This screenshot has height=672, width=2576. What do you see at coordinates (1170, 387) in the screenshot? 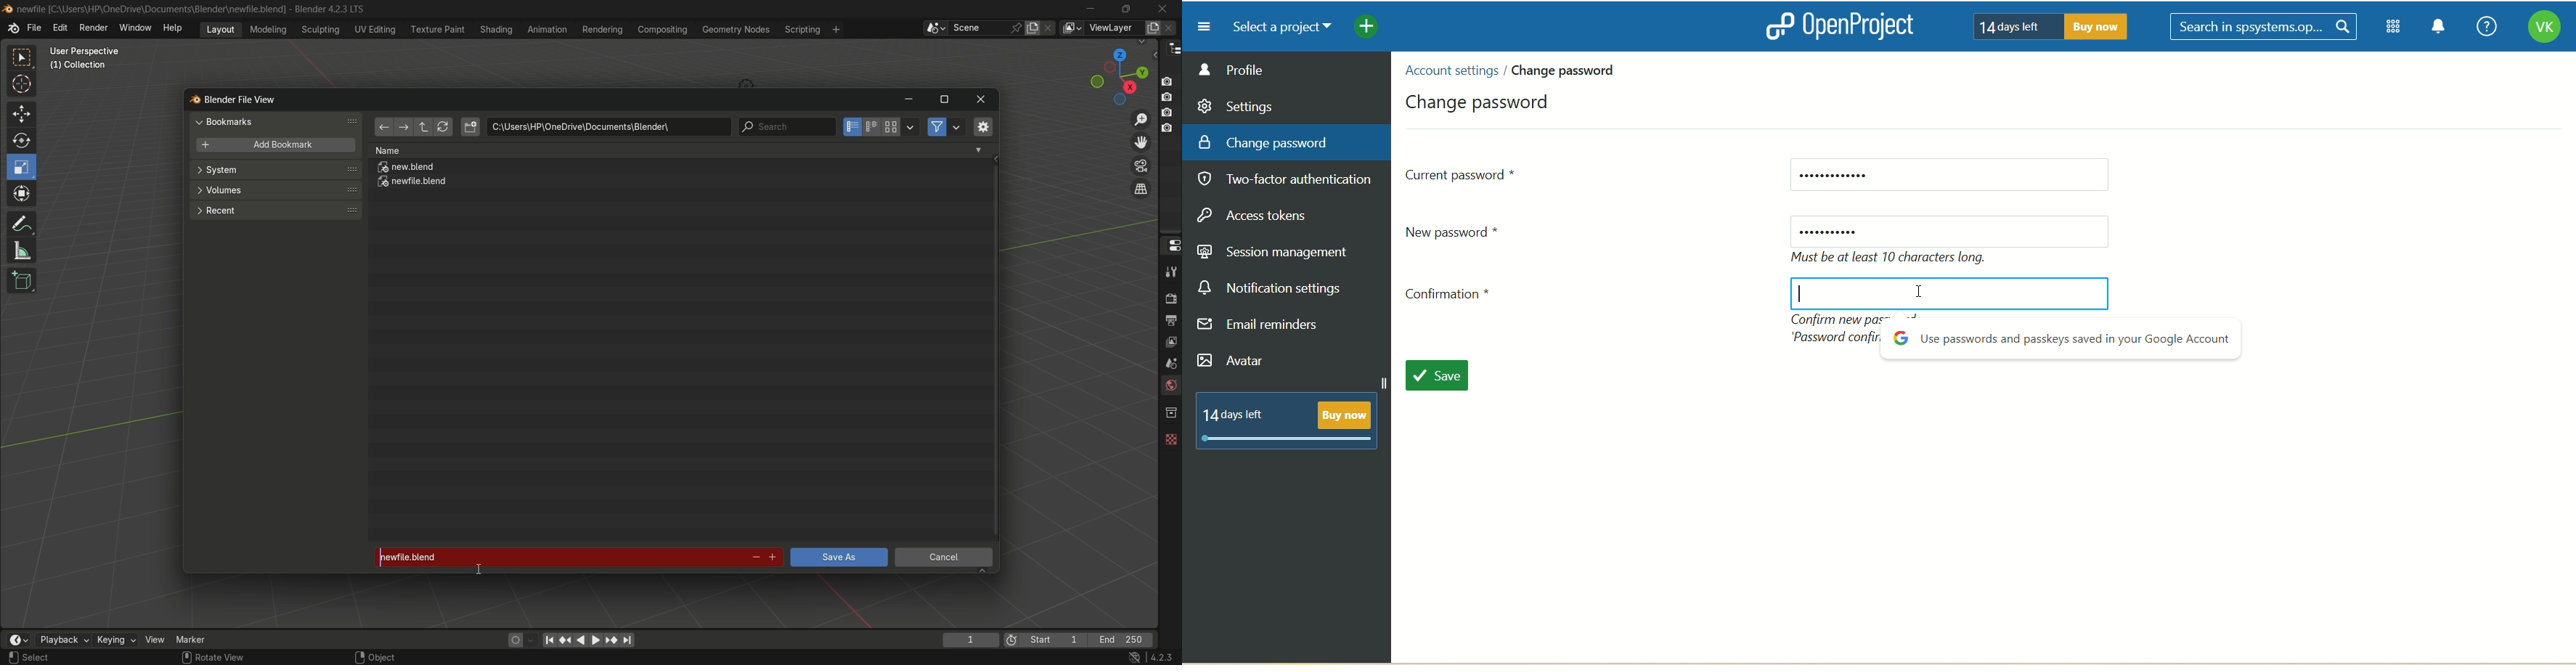
I see `world` at bounding box center [1170, 387].